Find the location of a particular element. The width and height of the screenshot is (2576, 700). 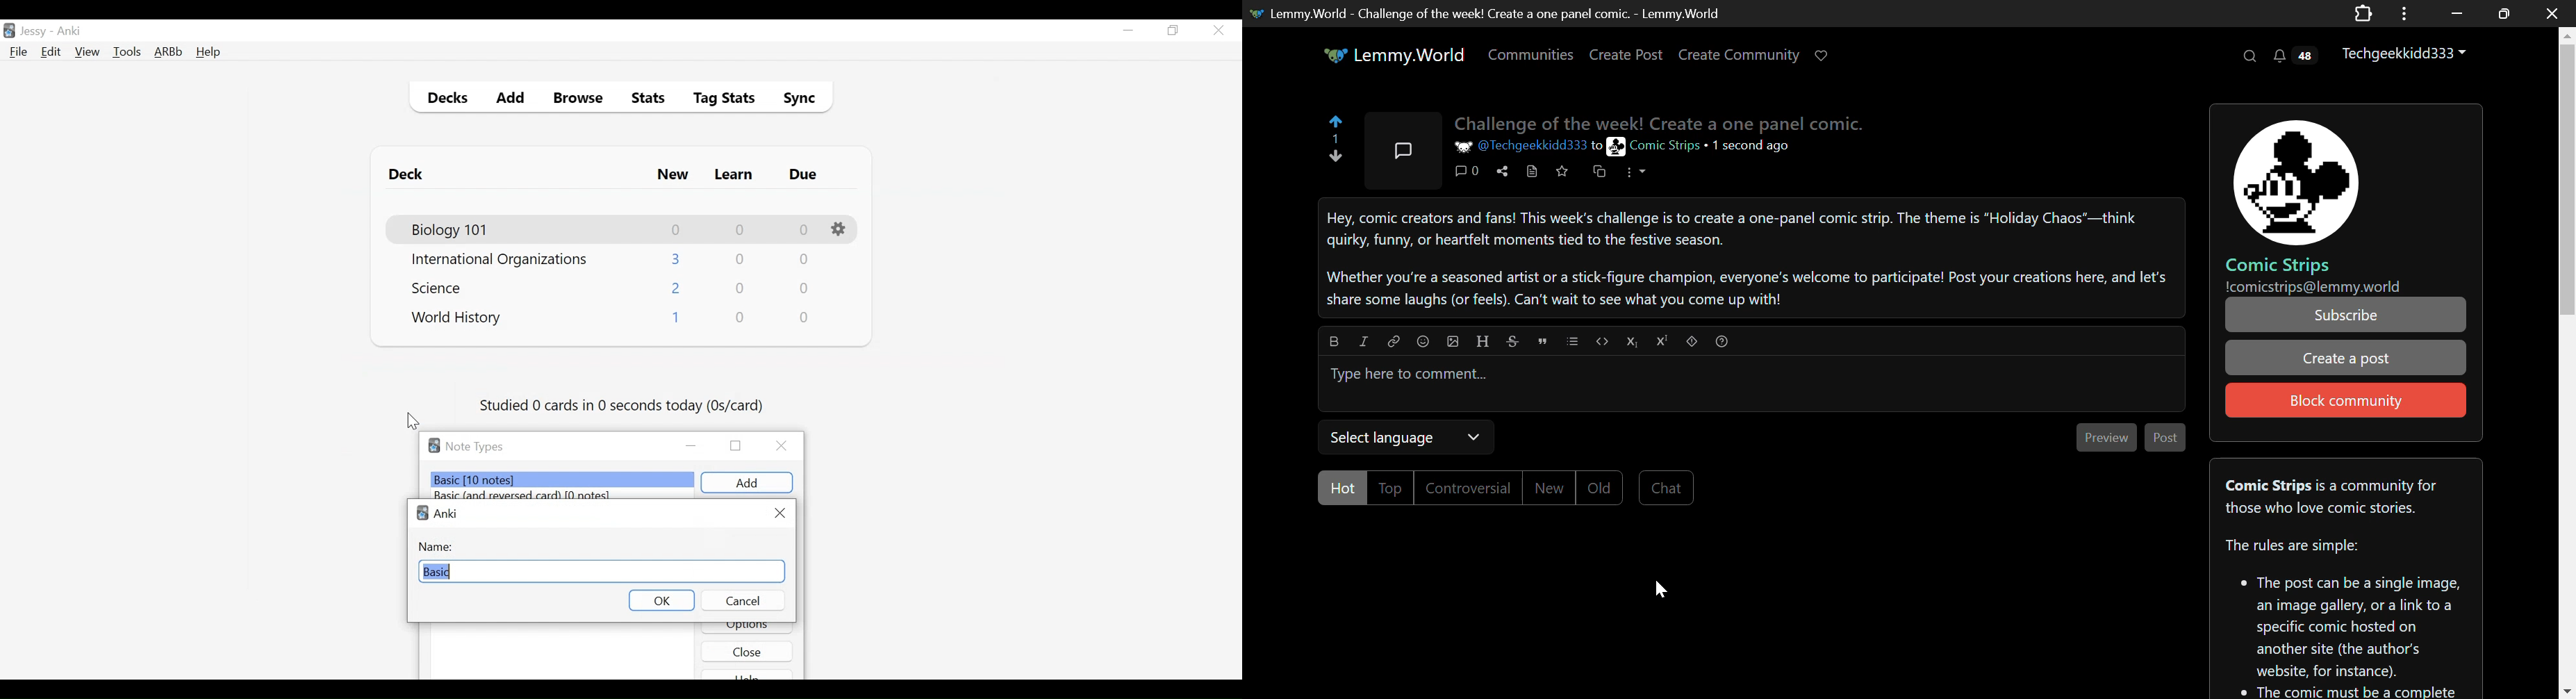

New Card Count is located at coordinates (677, 259).